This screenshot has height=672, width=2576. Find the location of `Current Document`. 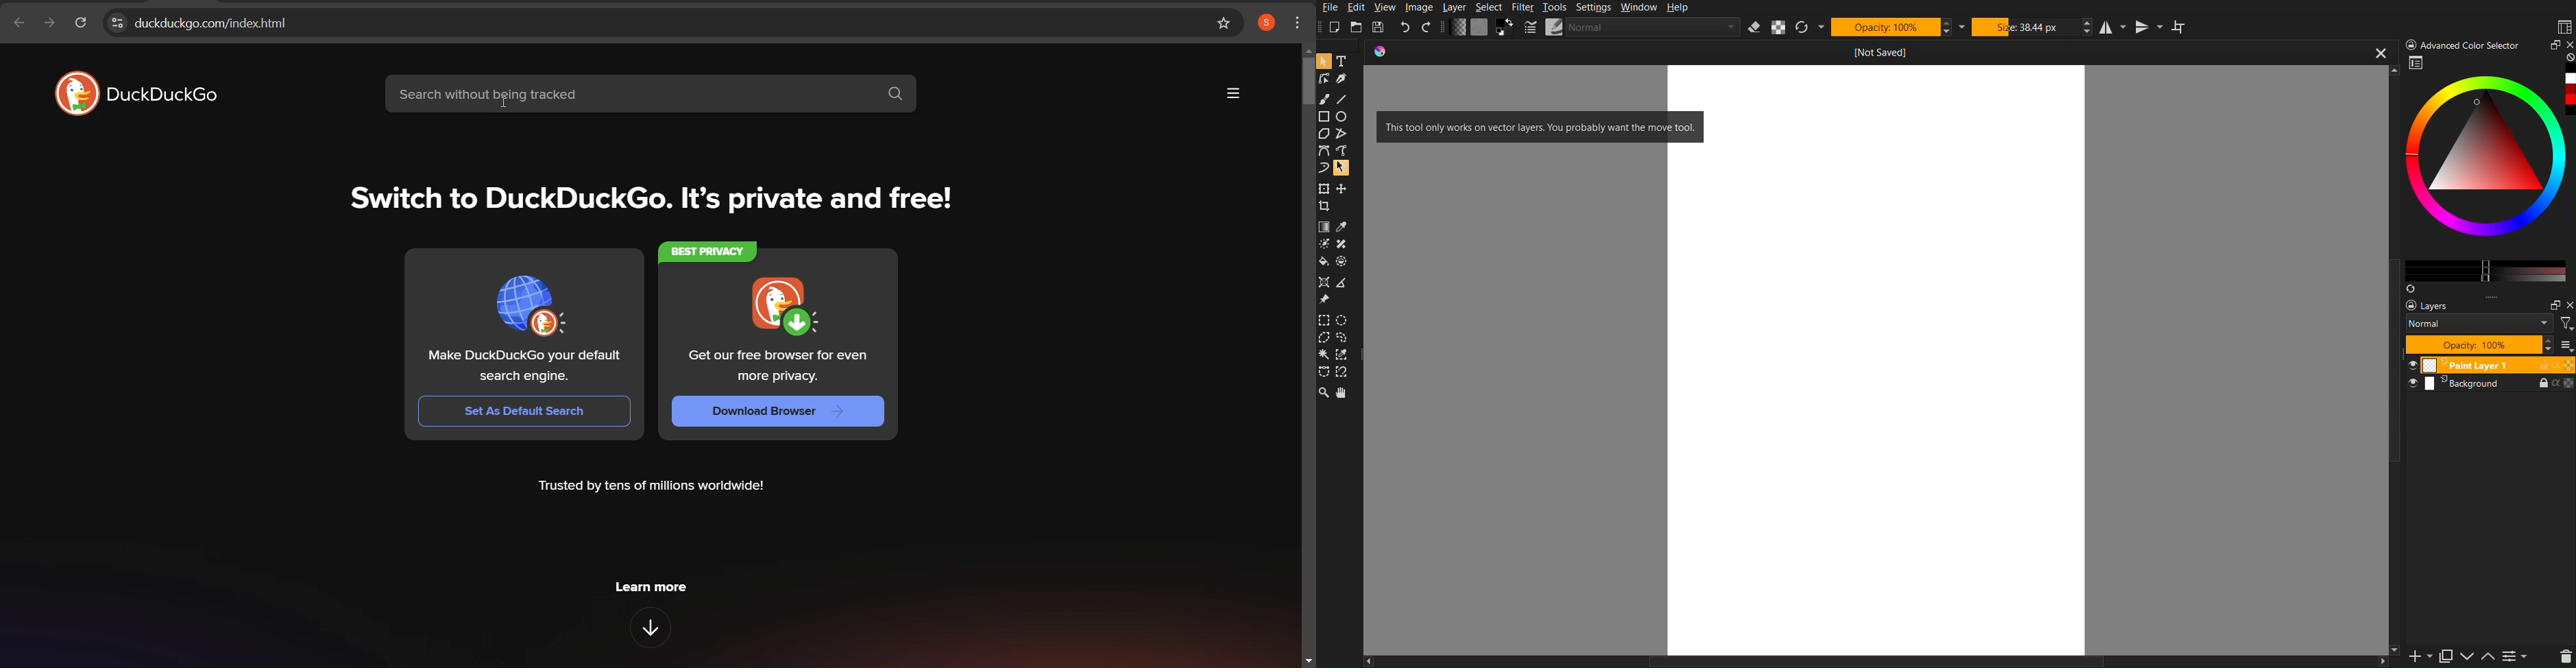

Current Document is located at coordinates (1854, 49).